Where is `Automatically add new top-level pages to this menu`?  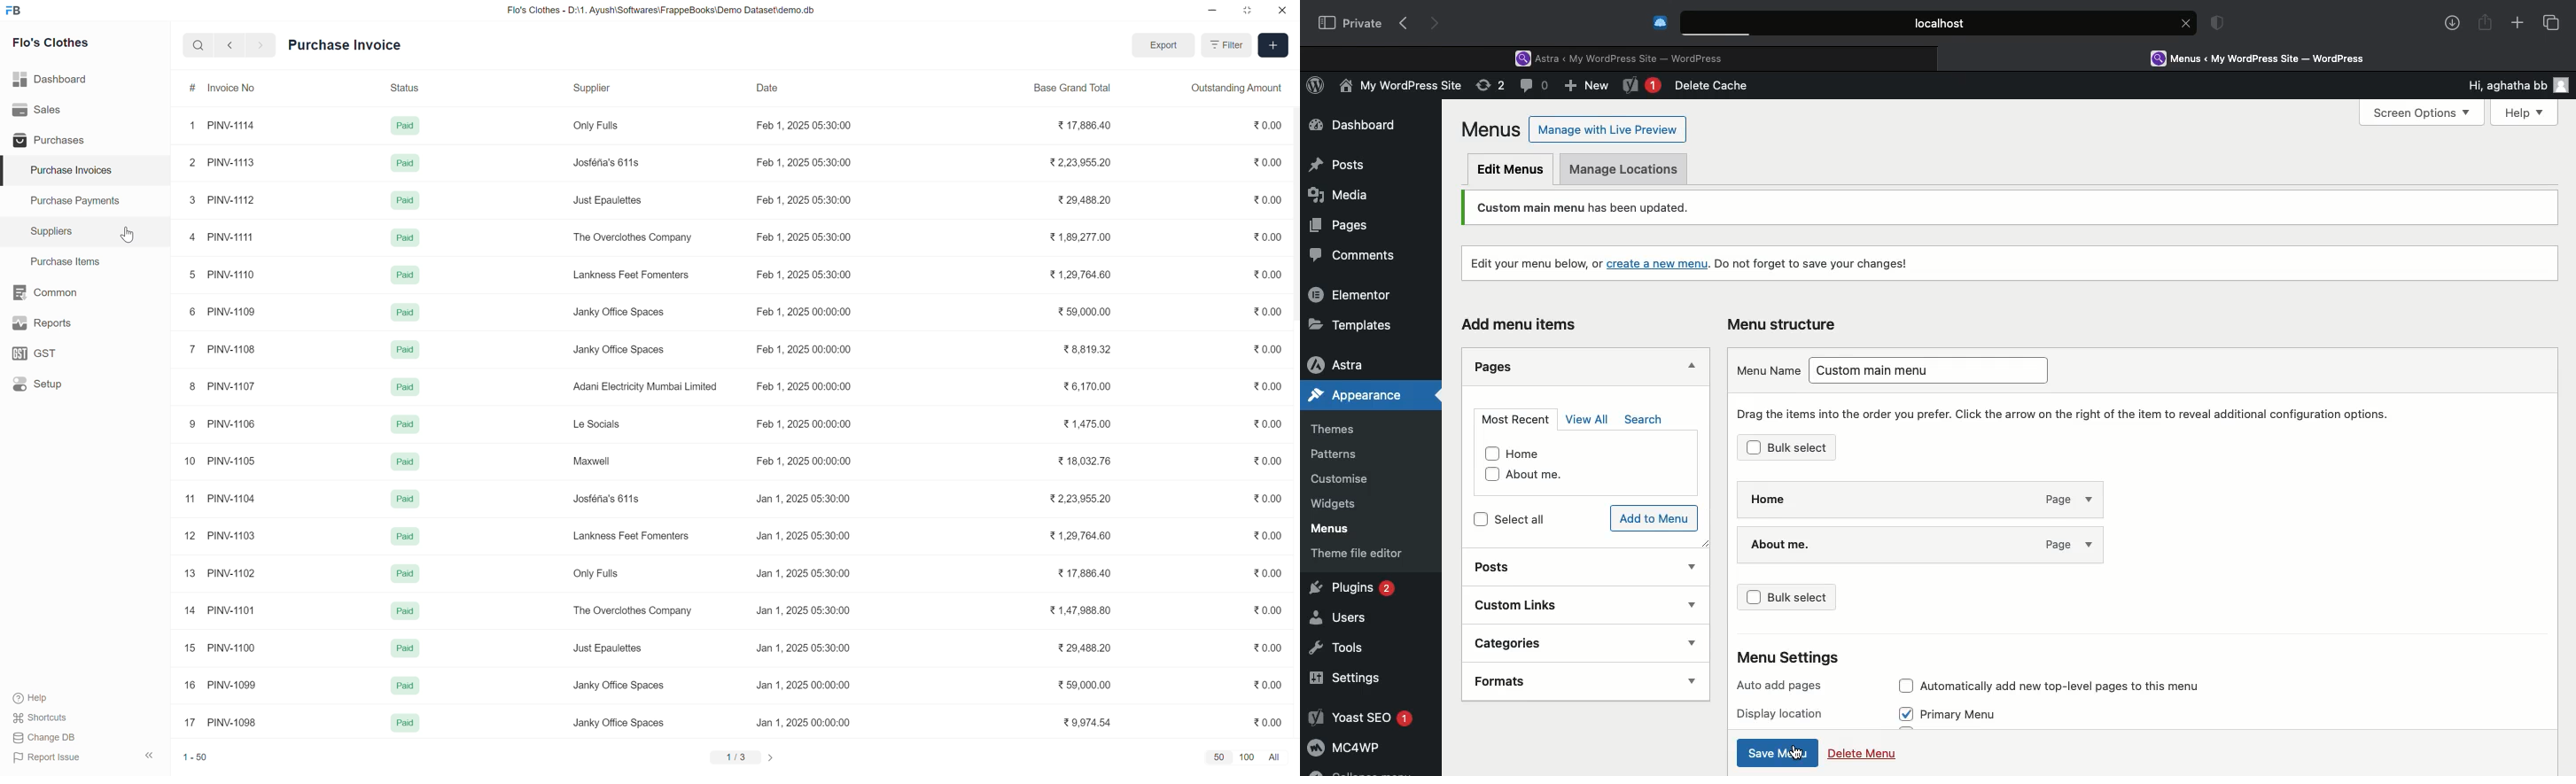
Automatically add new top-level pages to this menu is located at coordinates (2083, 682).